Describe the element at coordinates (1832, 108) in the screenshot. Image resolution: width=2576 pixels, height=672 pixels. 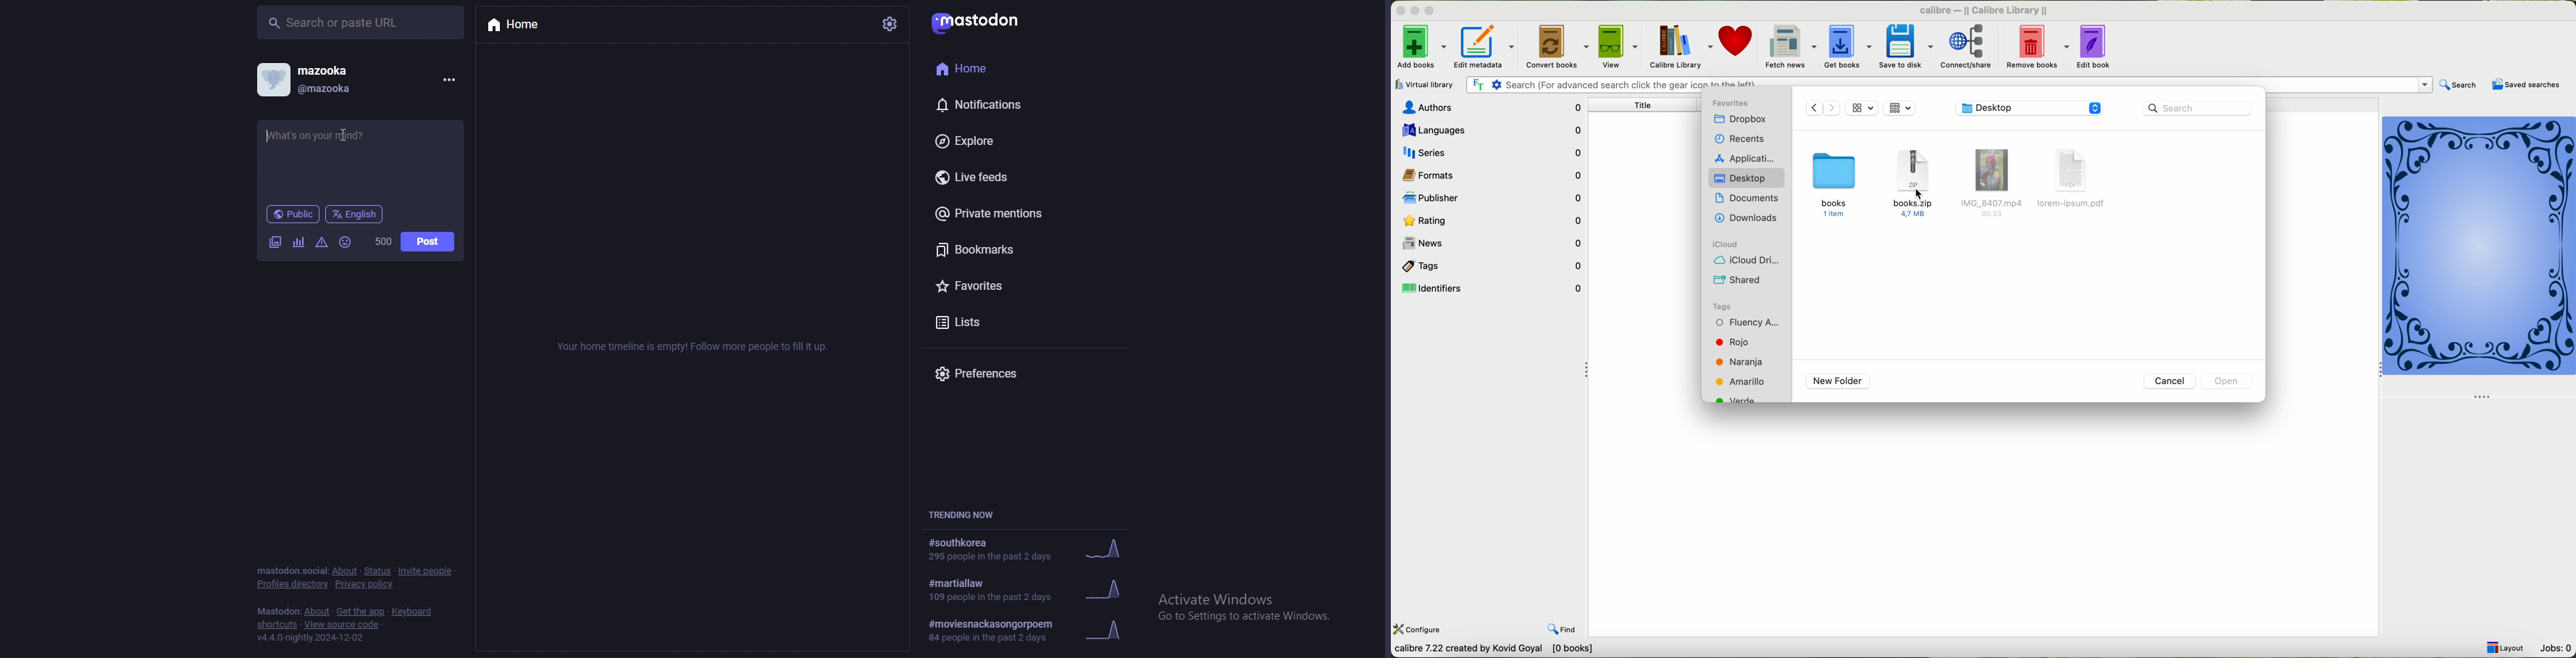
I see `Next` at that location.